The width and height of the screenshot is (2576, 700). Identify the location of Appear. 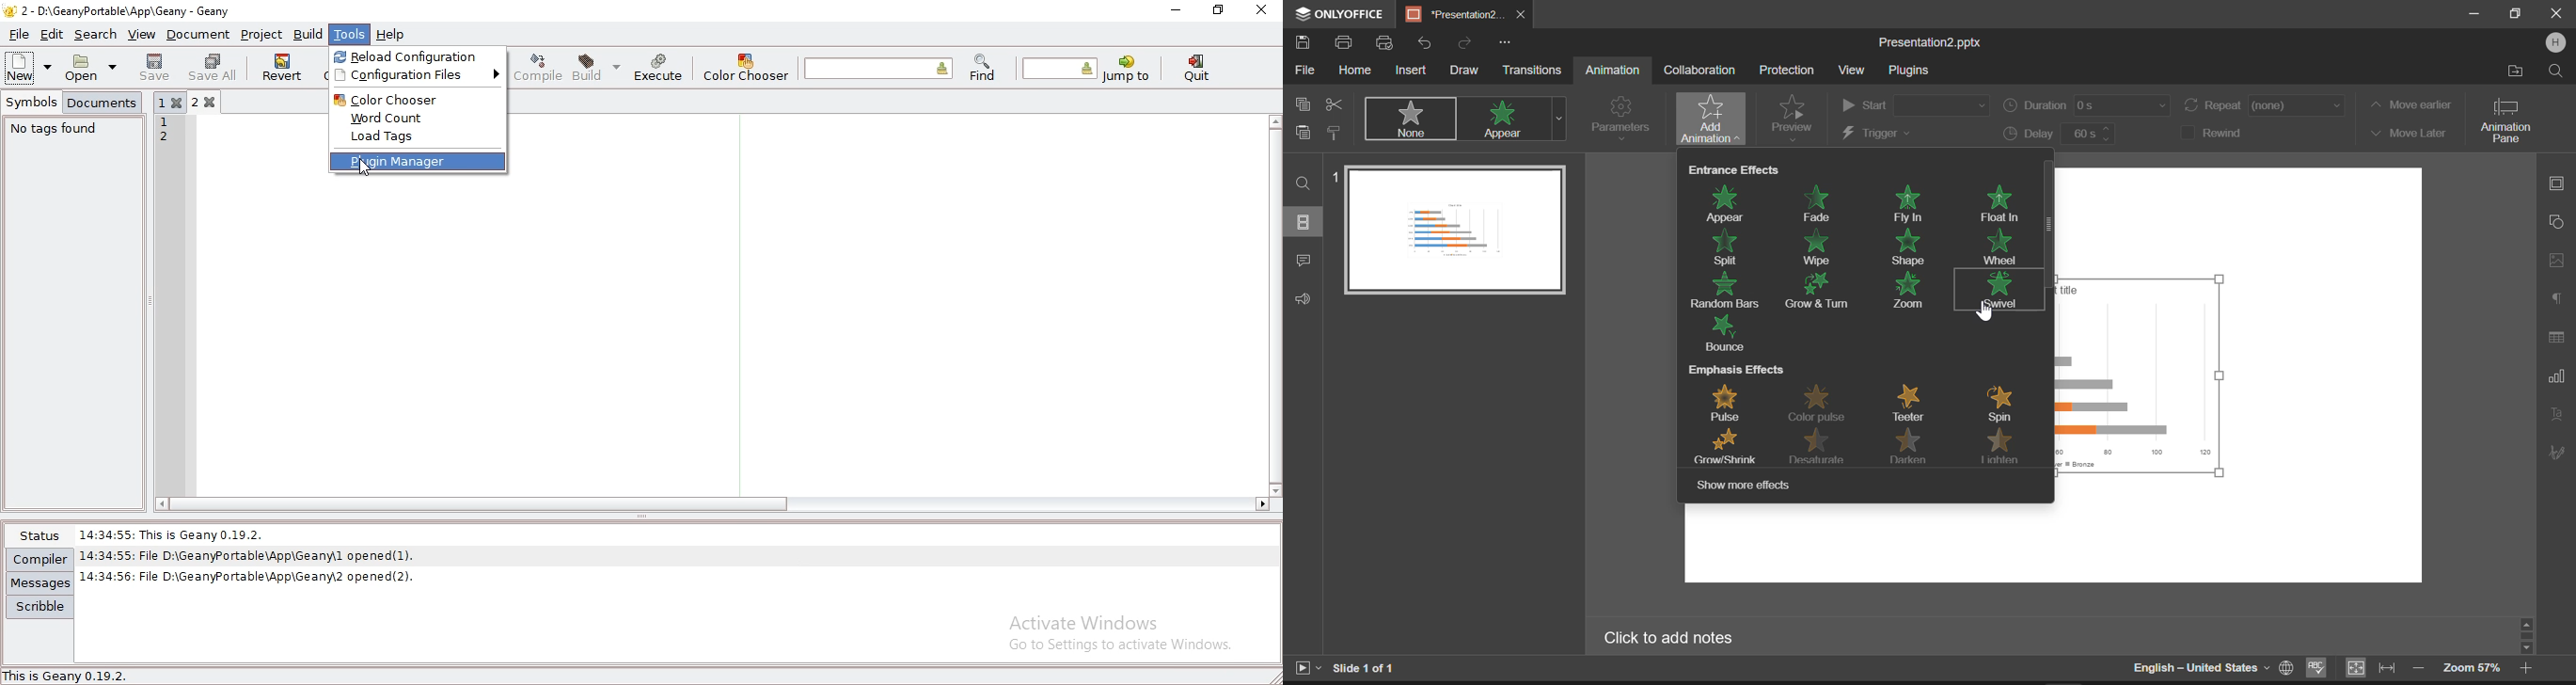
(1730, 202).